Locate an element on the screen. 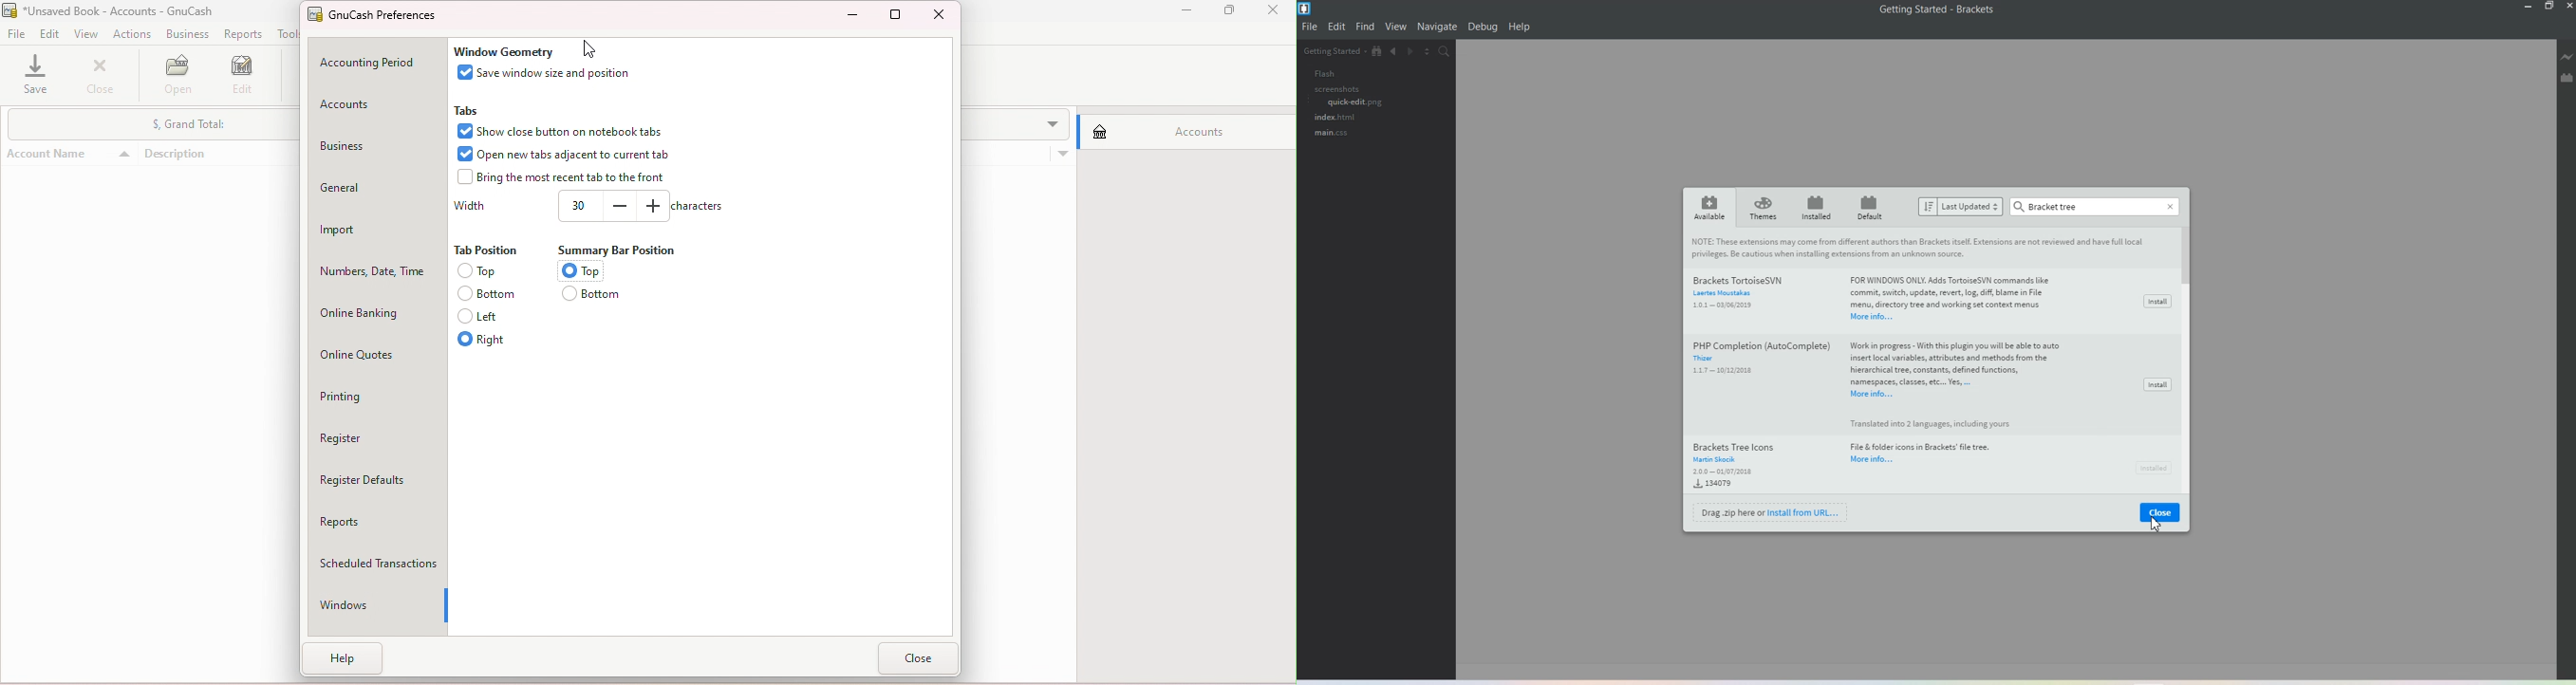  View is located at coordinates (1397, 27).